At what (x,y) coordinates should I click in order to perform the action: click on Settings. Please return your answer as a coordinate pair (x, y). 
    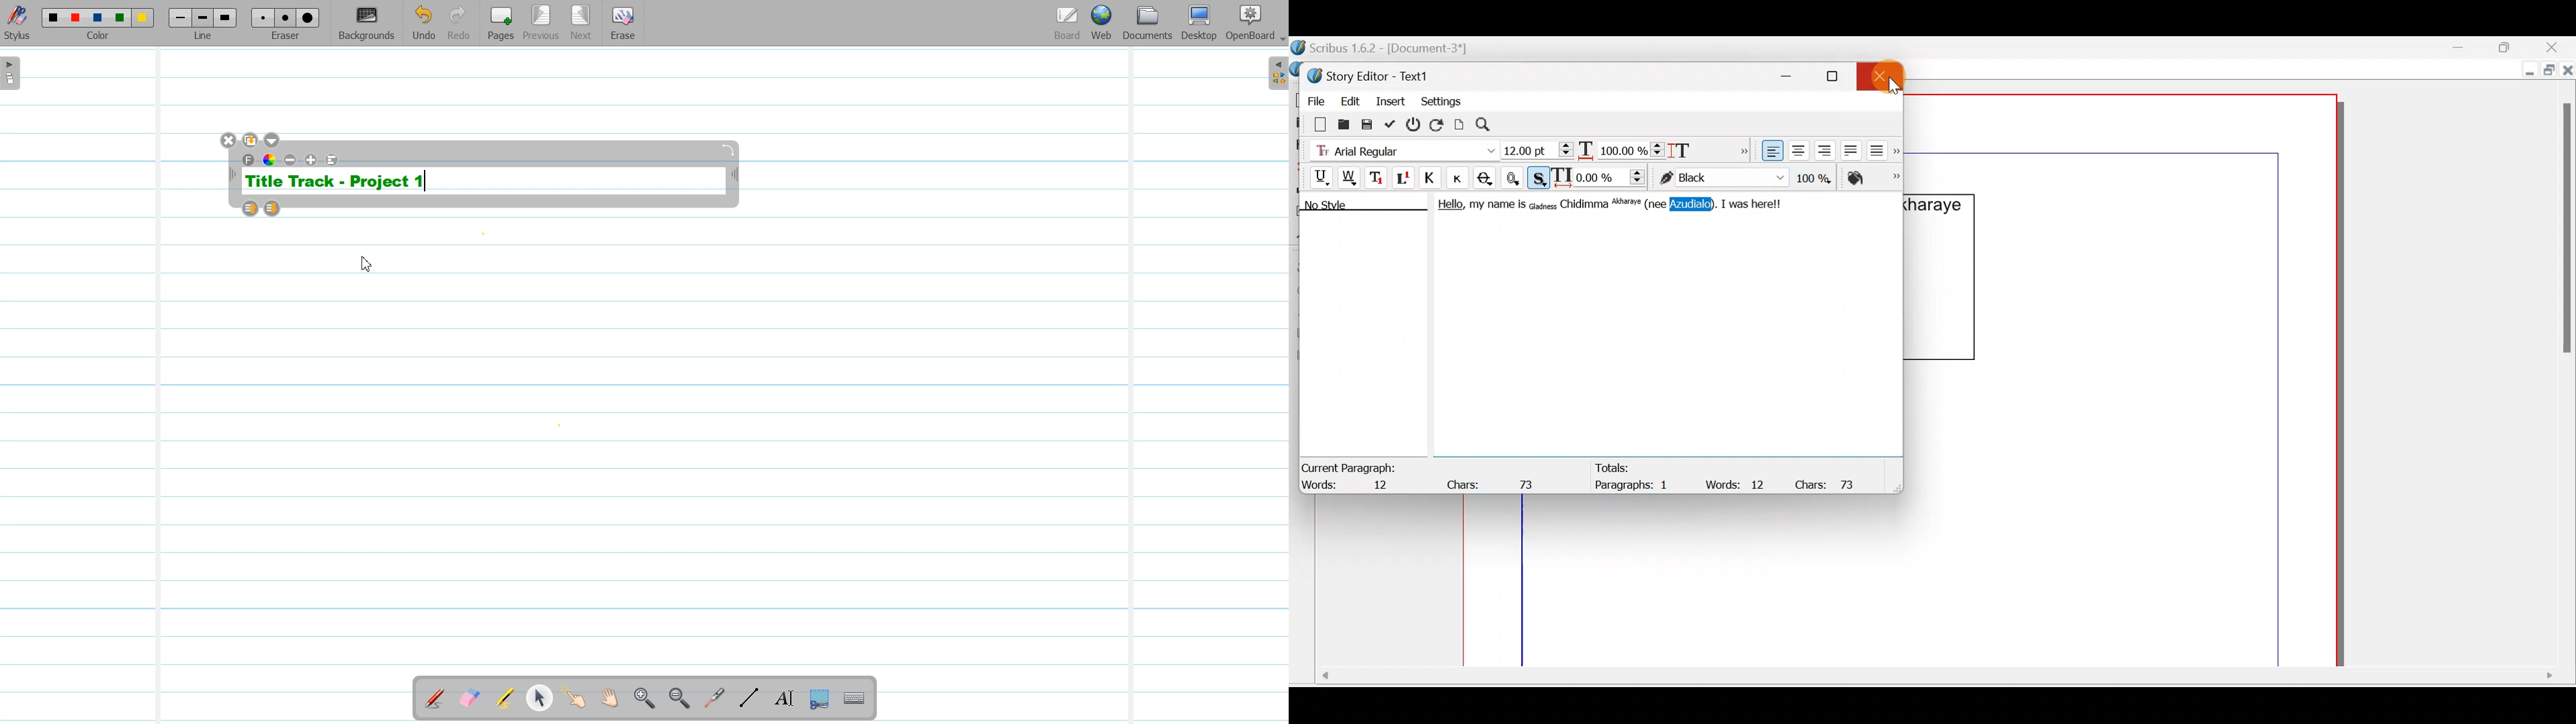
    Looking at the image, I should click on (1441, 100).